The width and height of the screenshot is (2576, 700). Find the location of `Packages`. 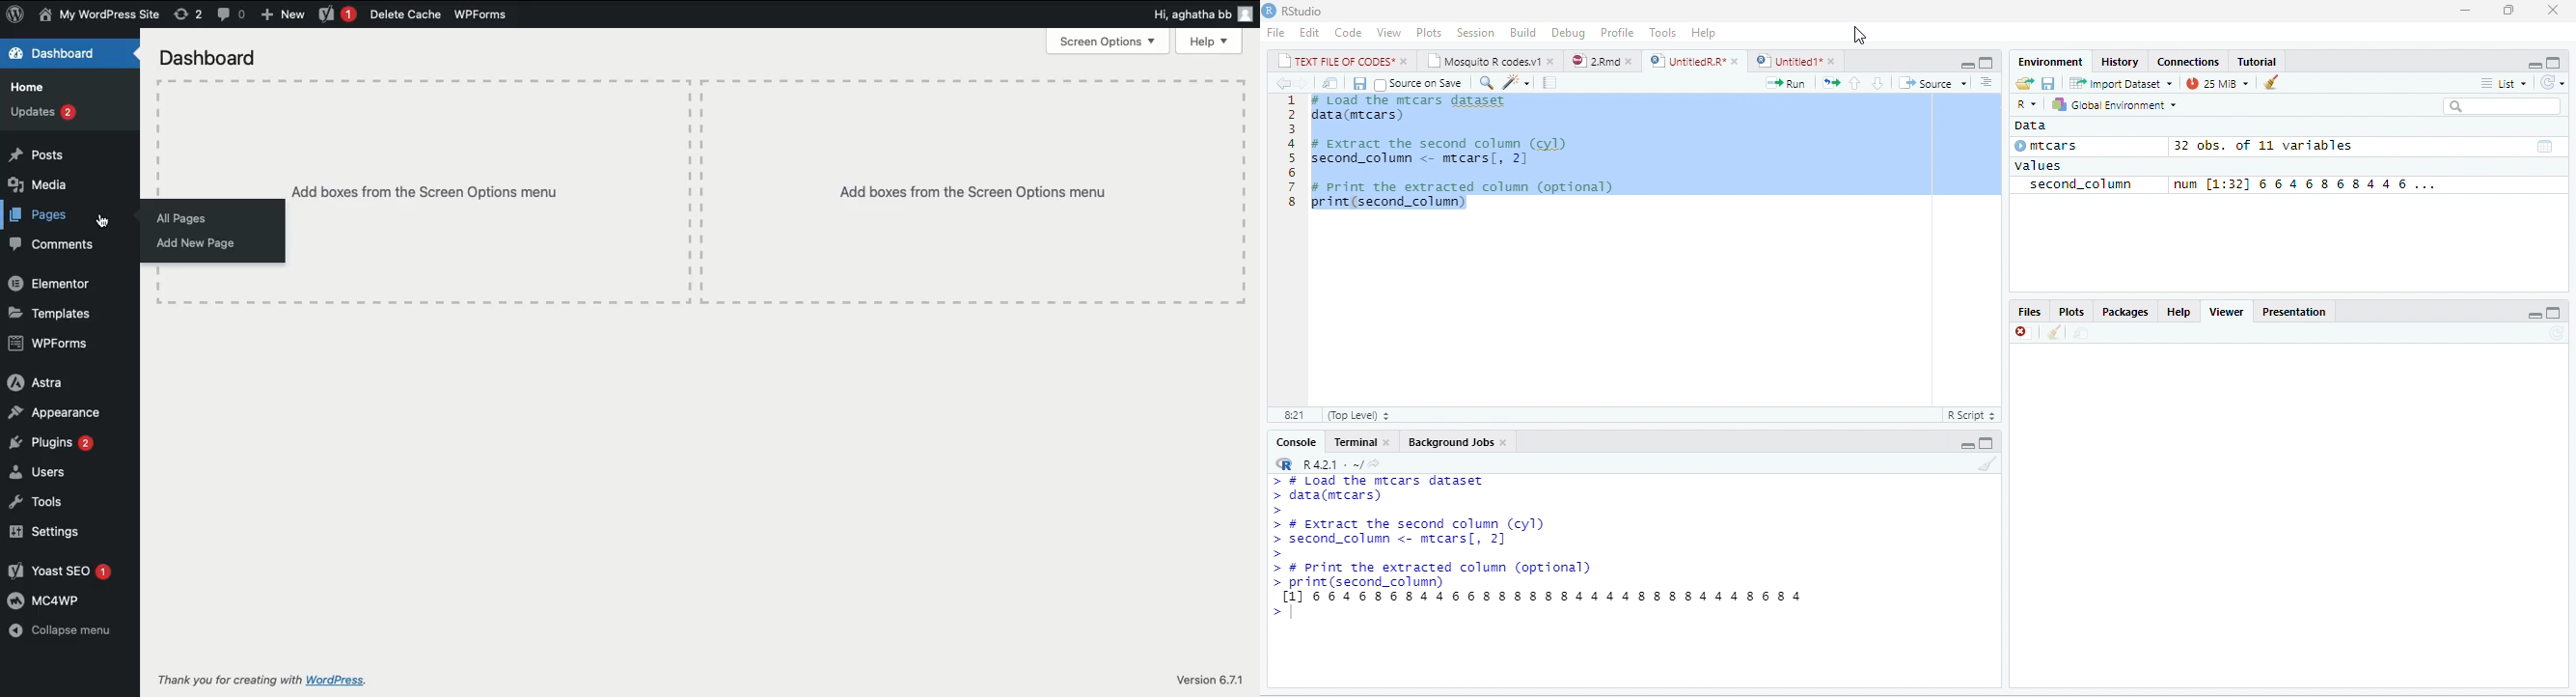

Packages is located at coordinates (2127, 313).